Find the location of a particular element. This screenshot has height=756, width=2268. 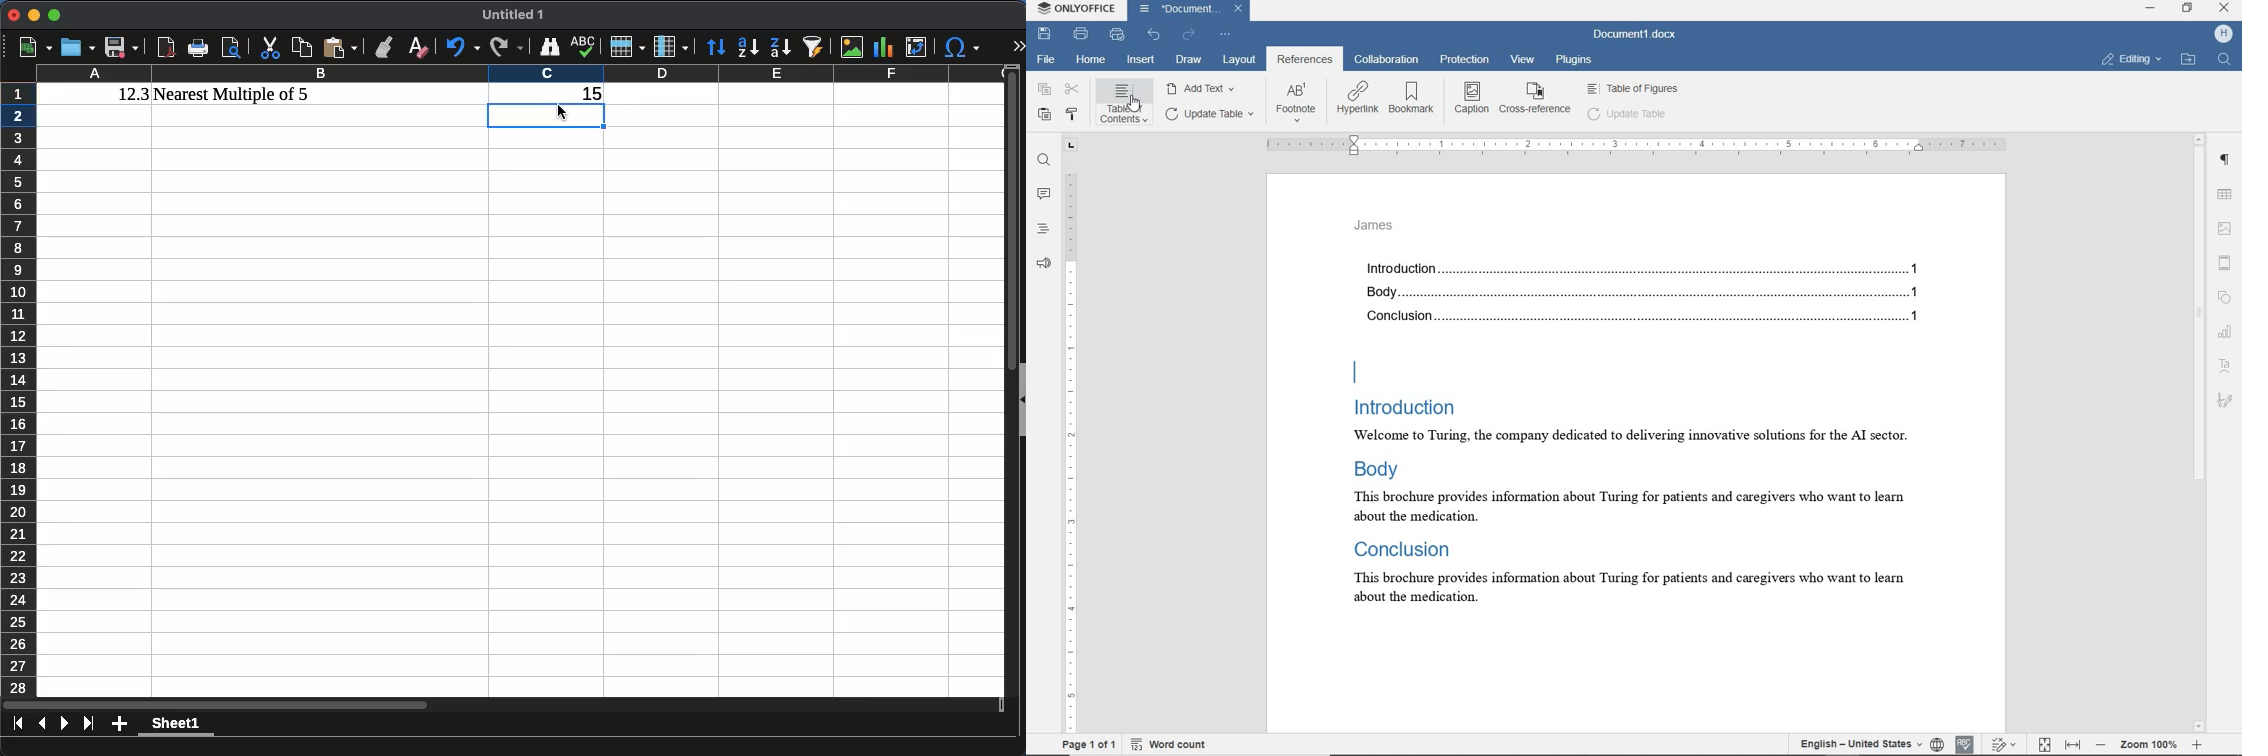

chart is located at coordinates (2227, 333).